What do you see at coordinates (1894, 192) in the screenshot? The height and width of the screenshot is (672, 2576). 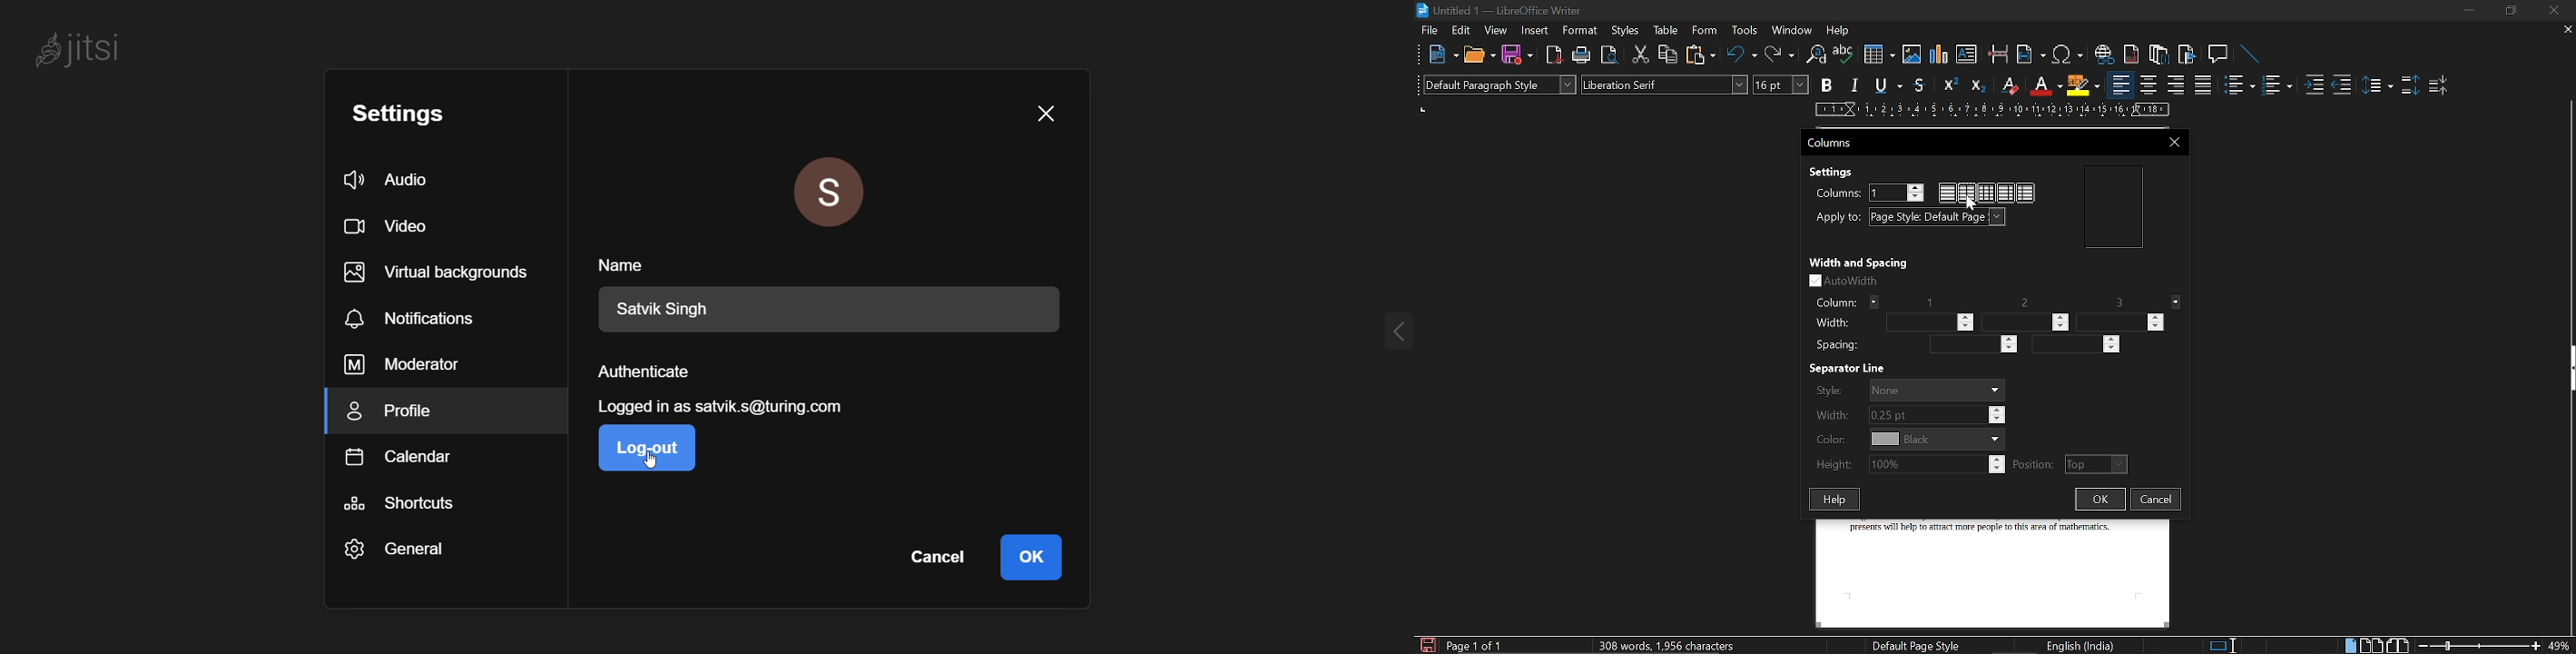 I see `Current number of columns` at bounding box center [1894, 192].